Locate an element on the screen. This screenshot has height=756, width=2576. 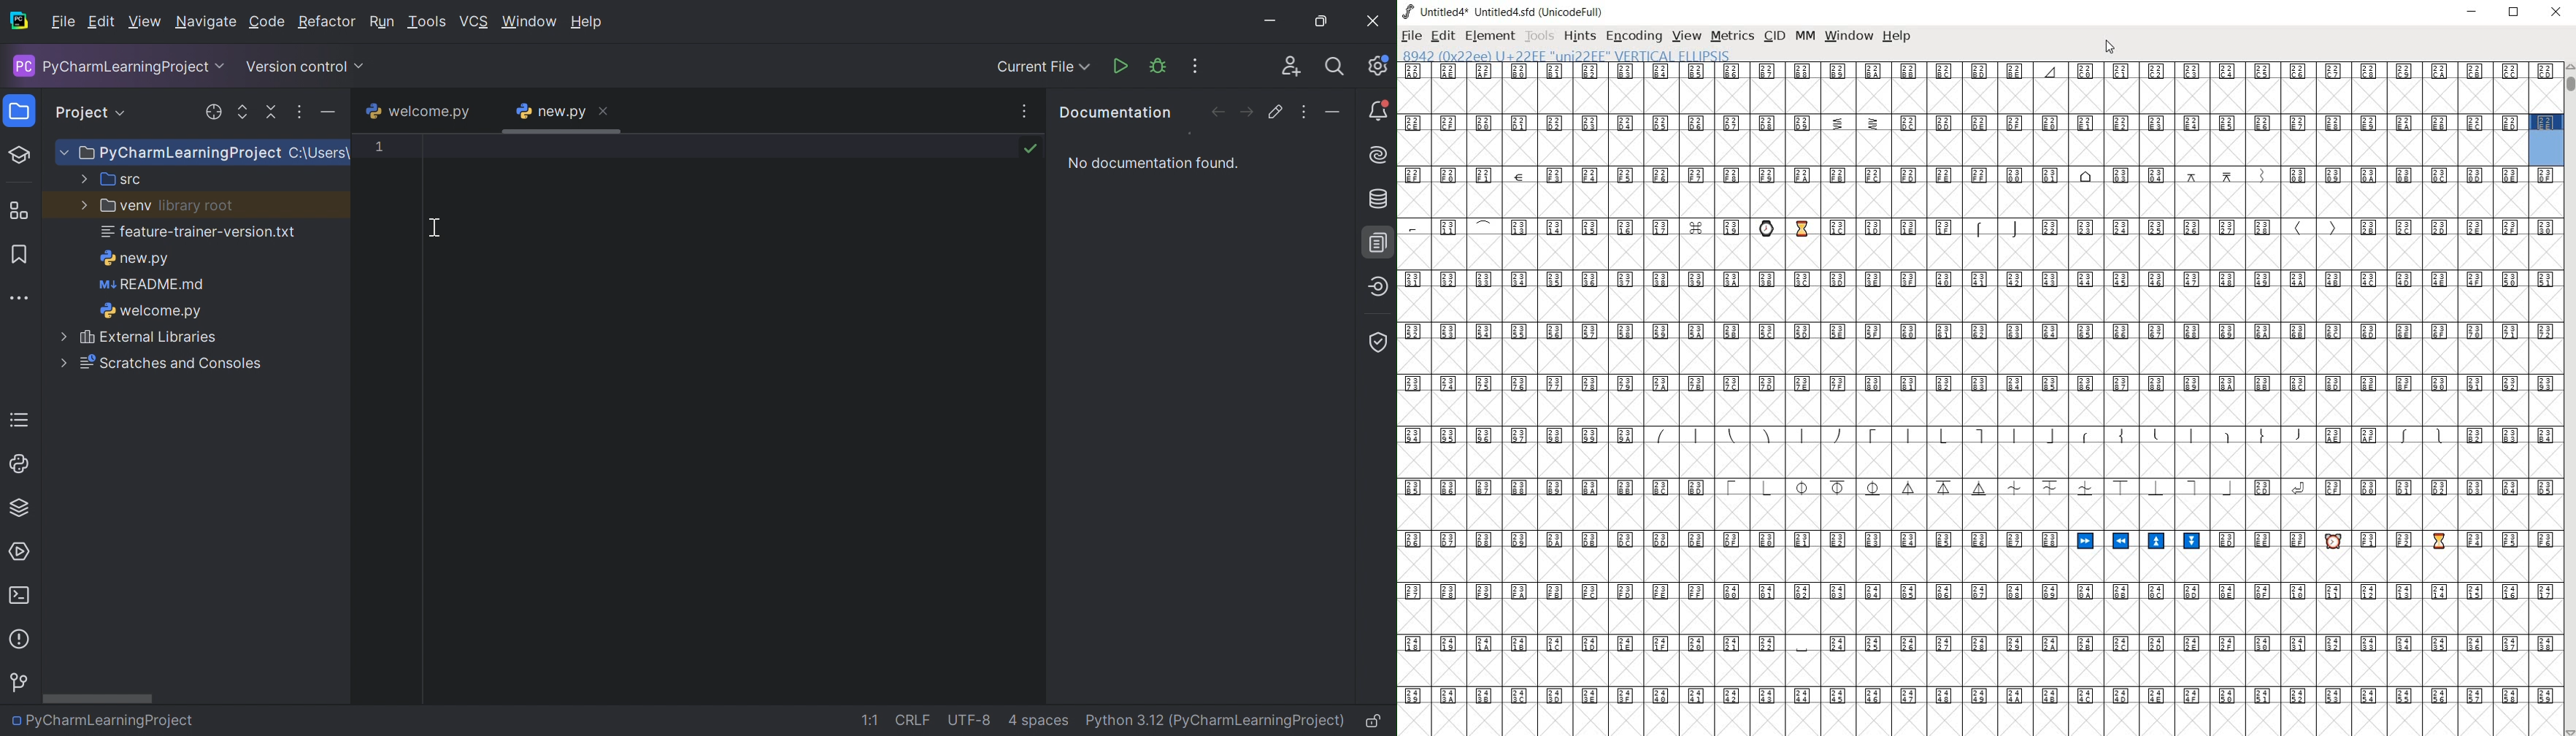
More tool windows is located at coordinates (20, 296).